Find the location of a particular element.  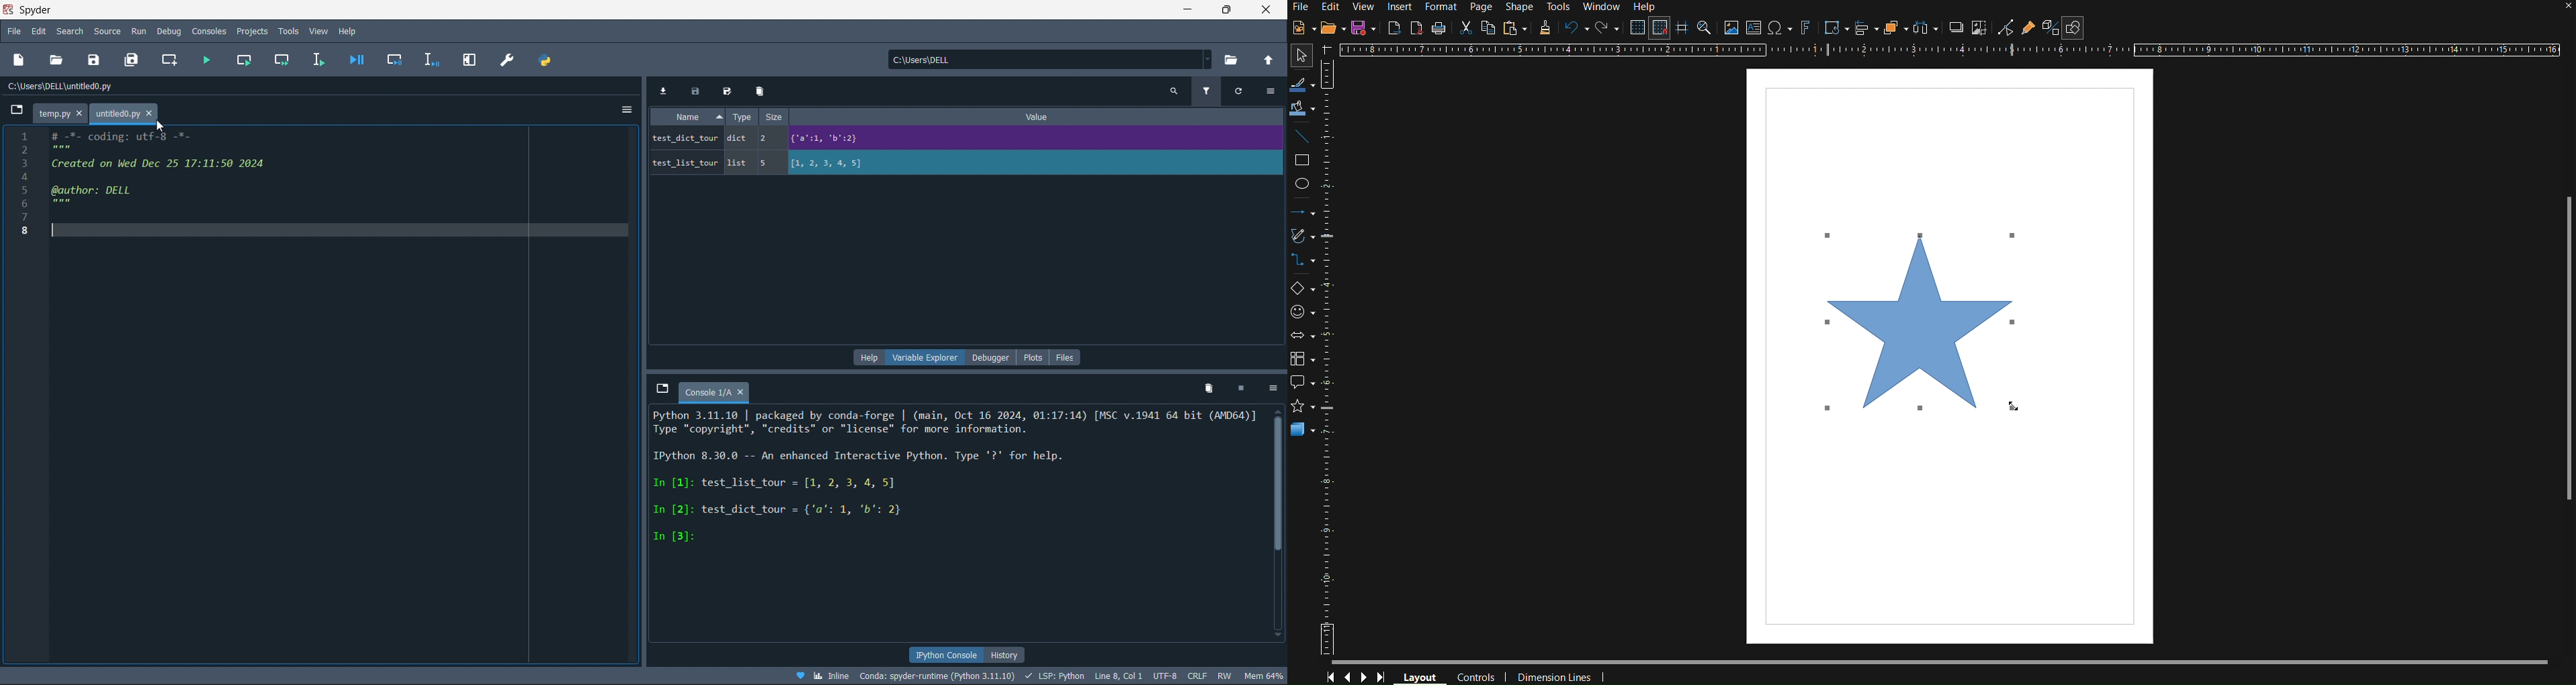

Save is located at coordinates (1363, 27).